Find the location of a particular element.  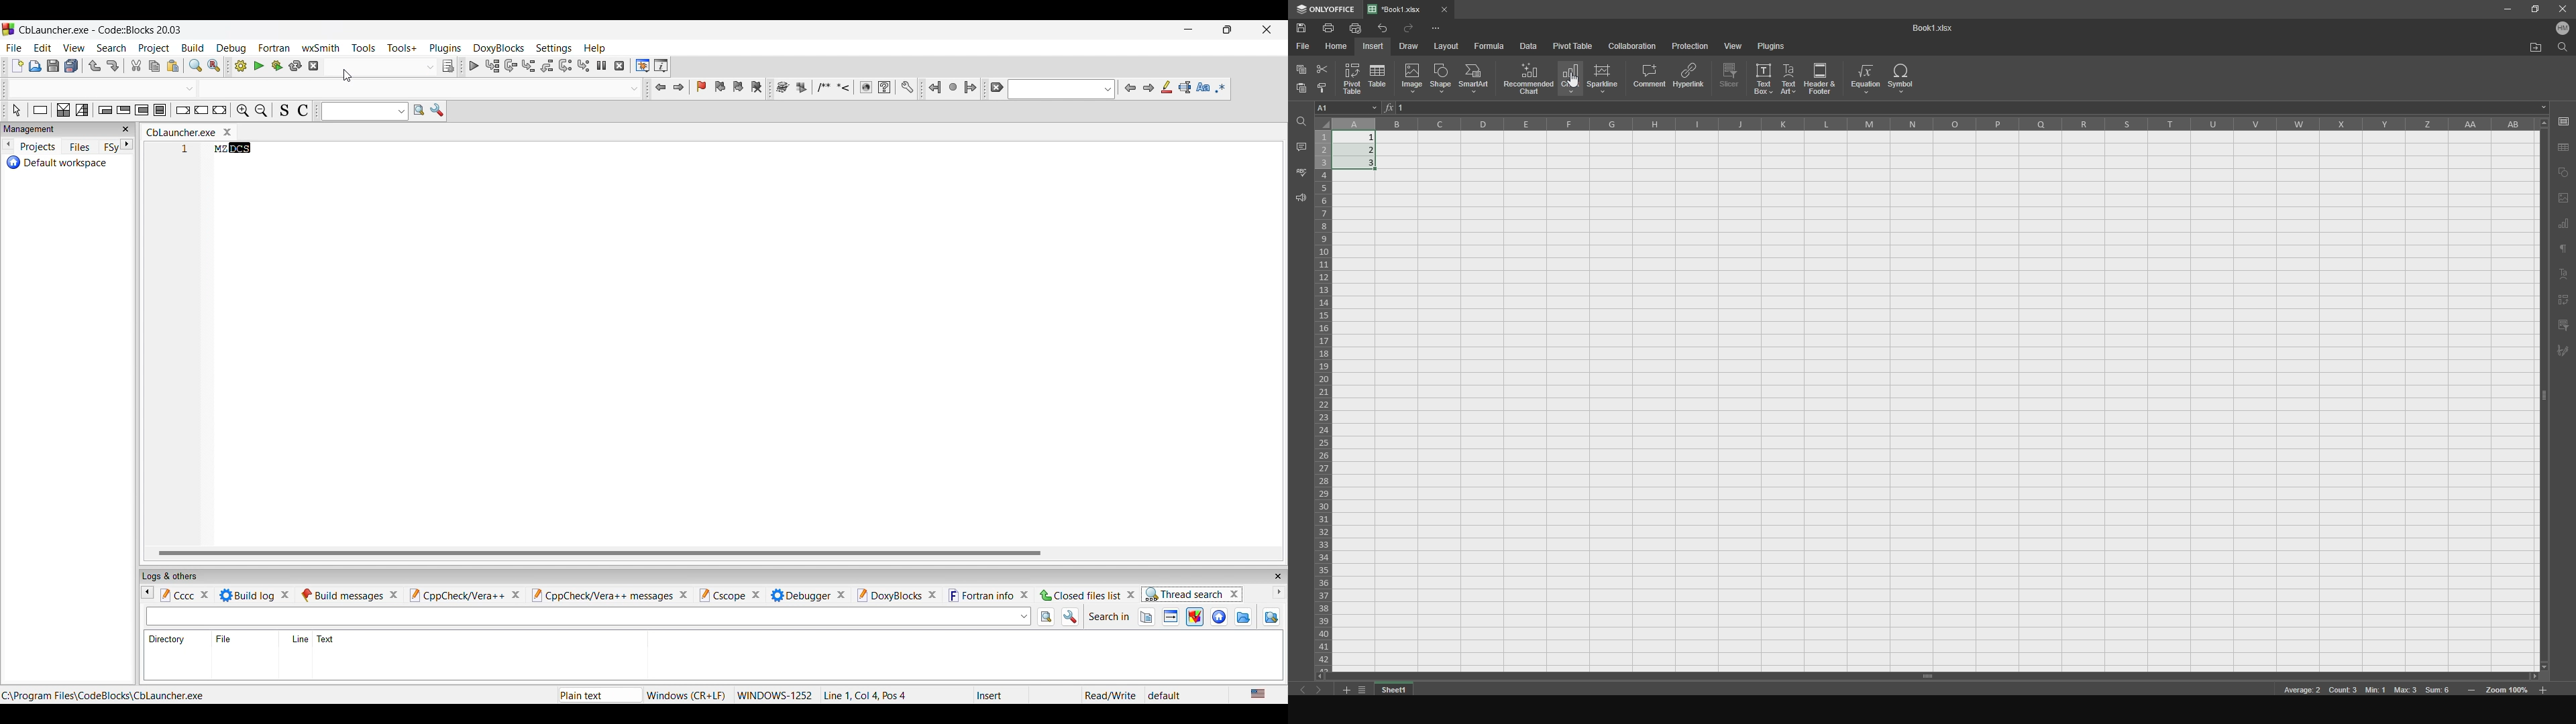

previous sheet is located at coordinates (1309, 692).